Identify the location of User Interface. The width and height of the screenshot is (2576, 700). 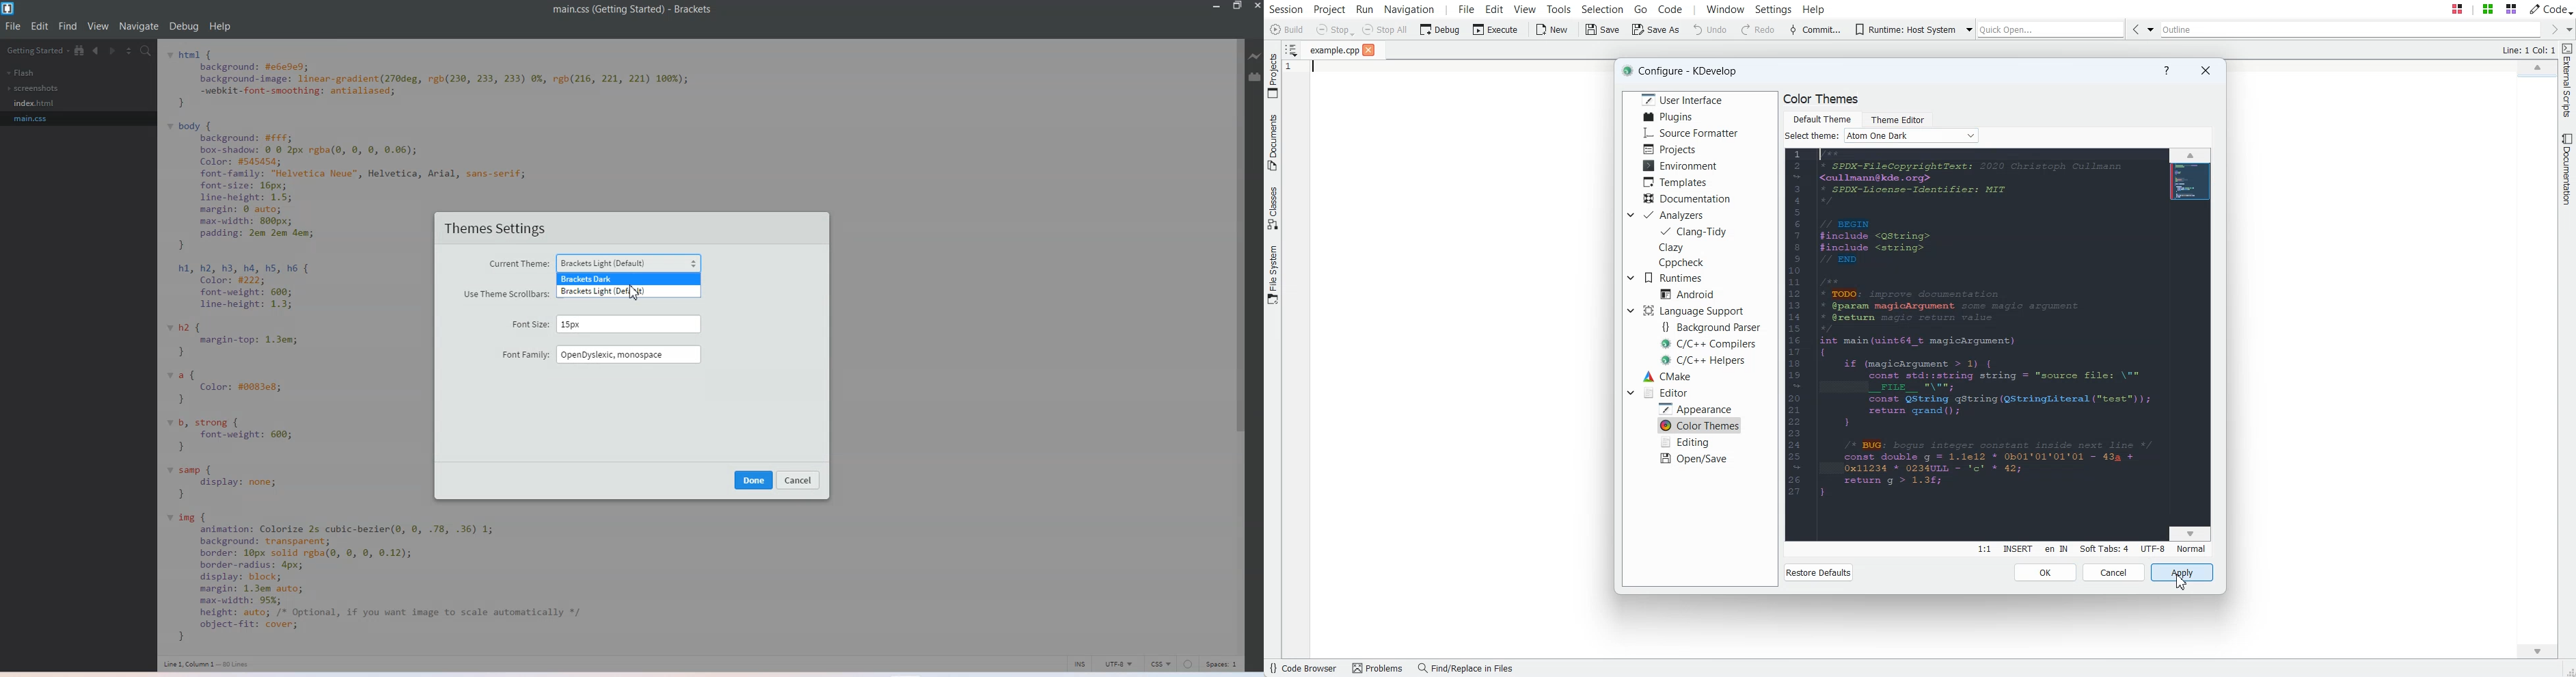
(1679, 99).